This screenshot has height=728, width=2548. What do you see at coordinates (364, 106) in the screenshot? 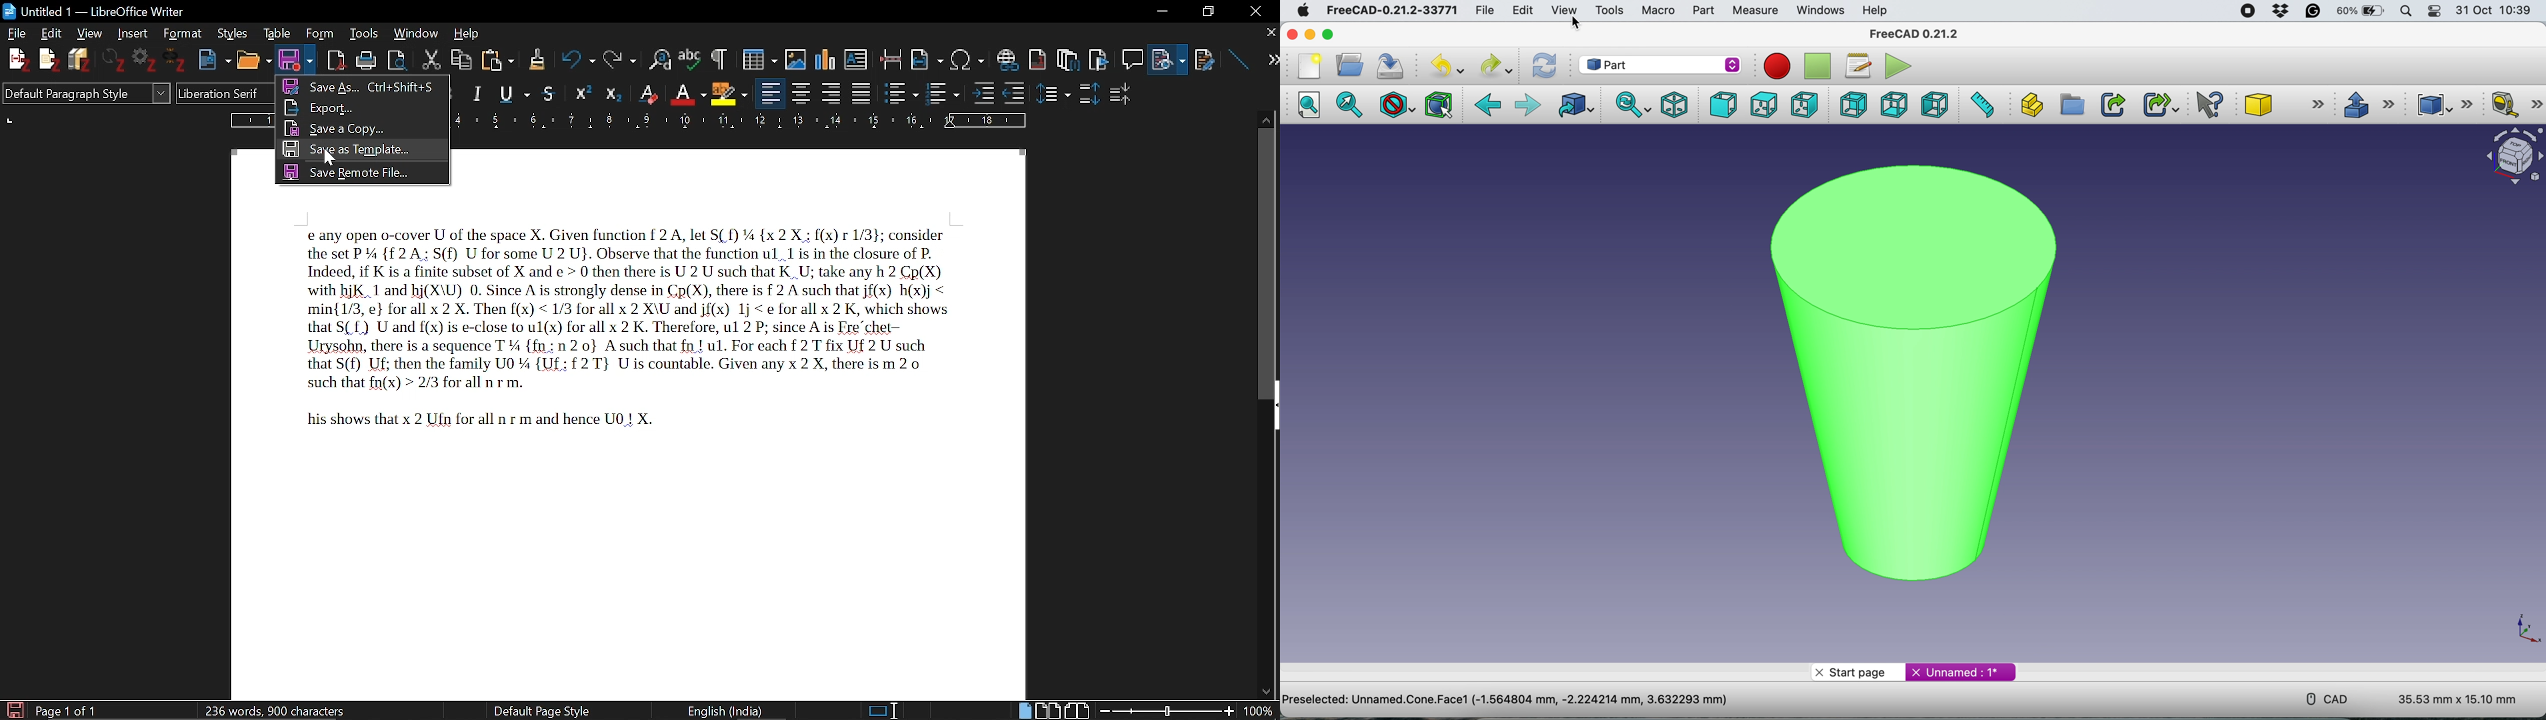
I see `Export` at bounding box center [364, 106].